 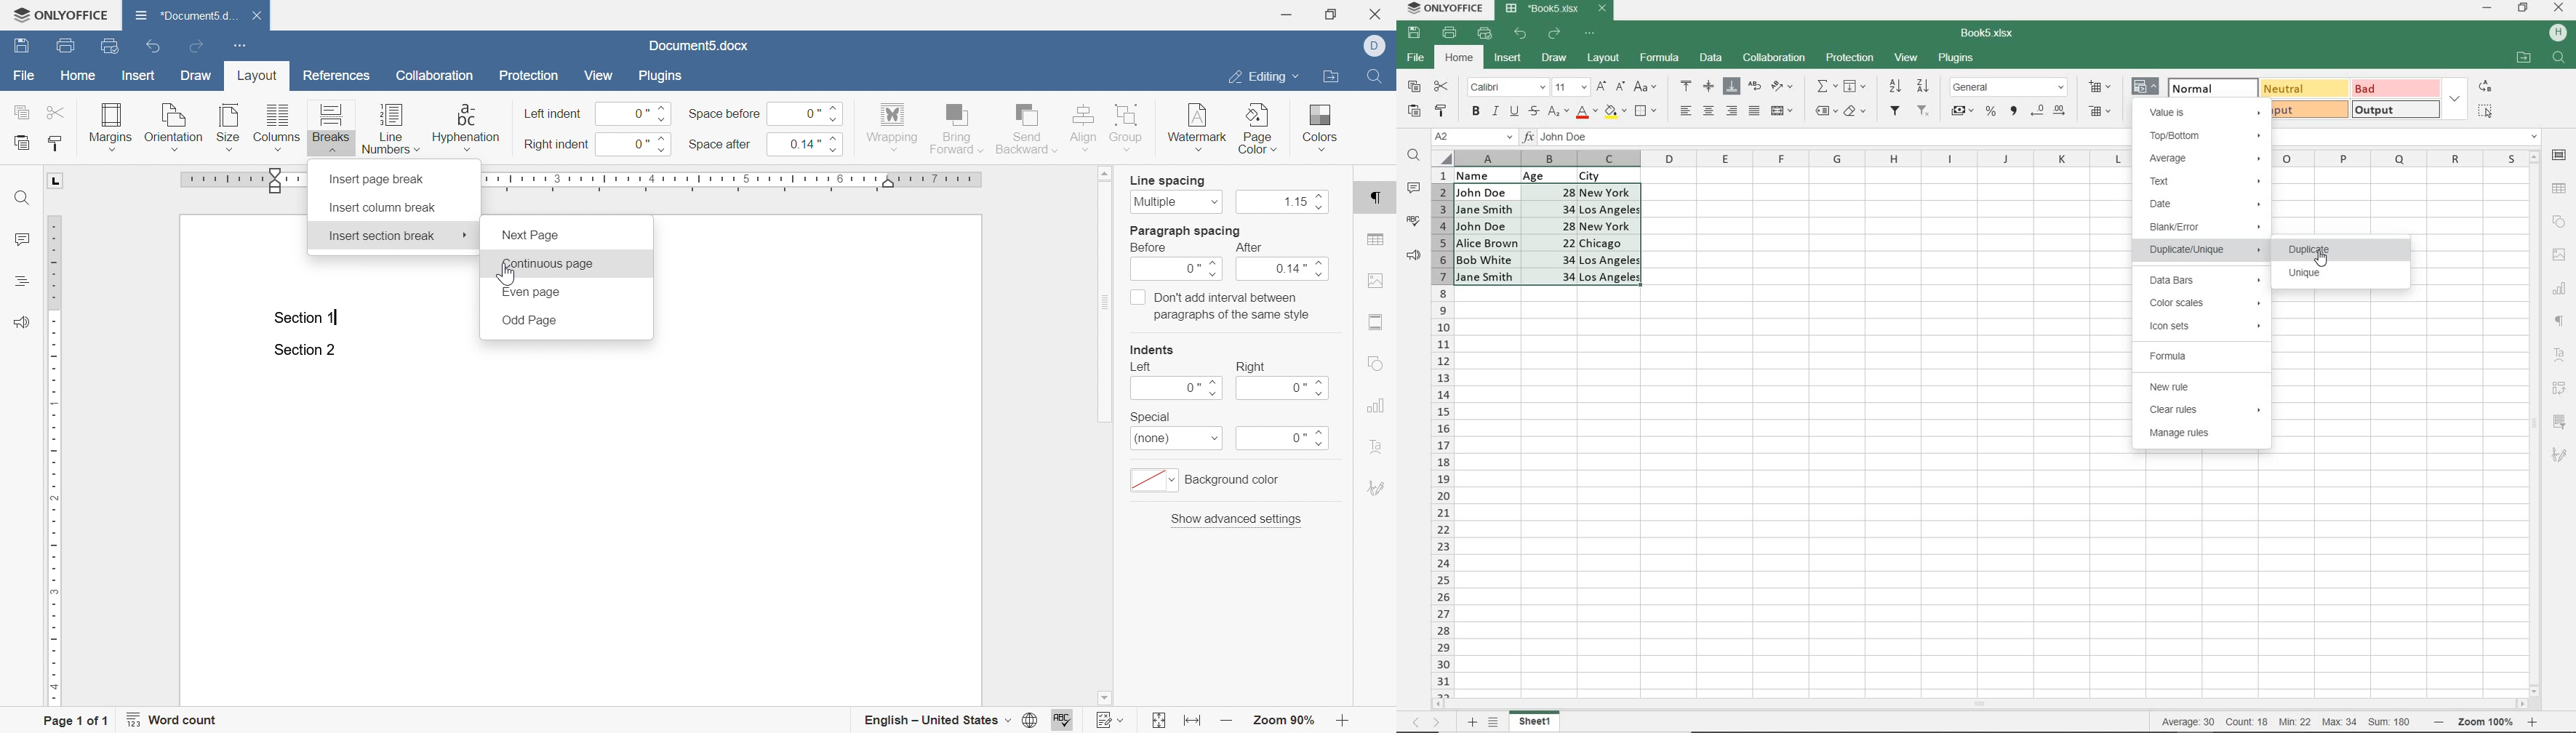 What do you see at coordinates (53, 144) in the screenshot?
I see `copy style` at bounding box center [53, 144].